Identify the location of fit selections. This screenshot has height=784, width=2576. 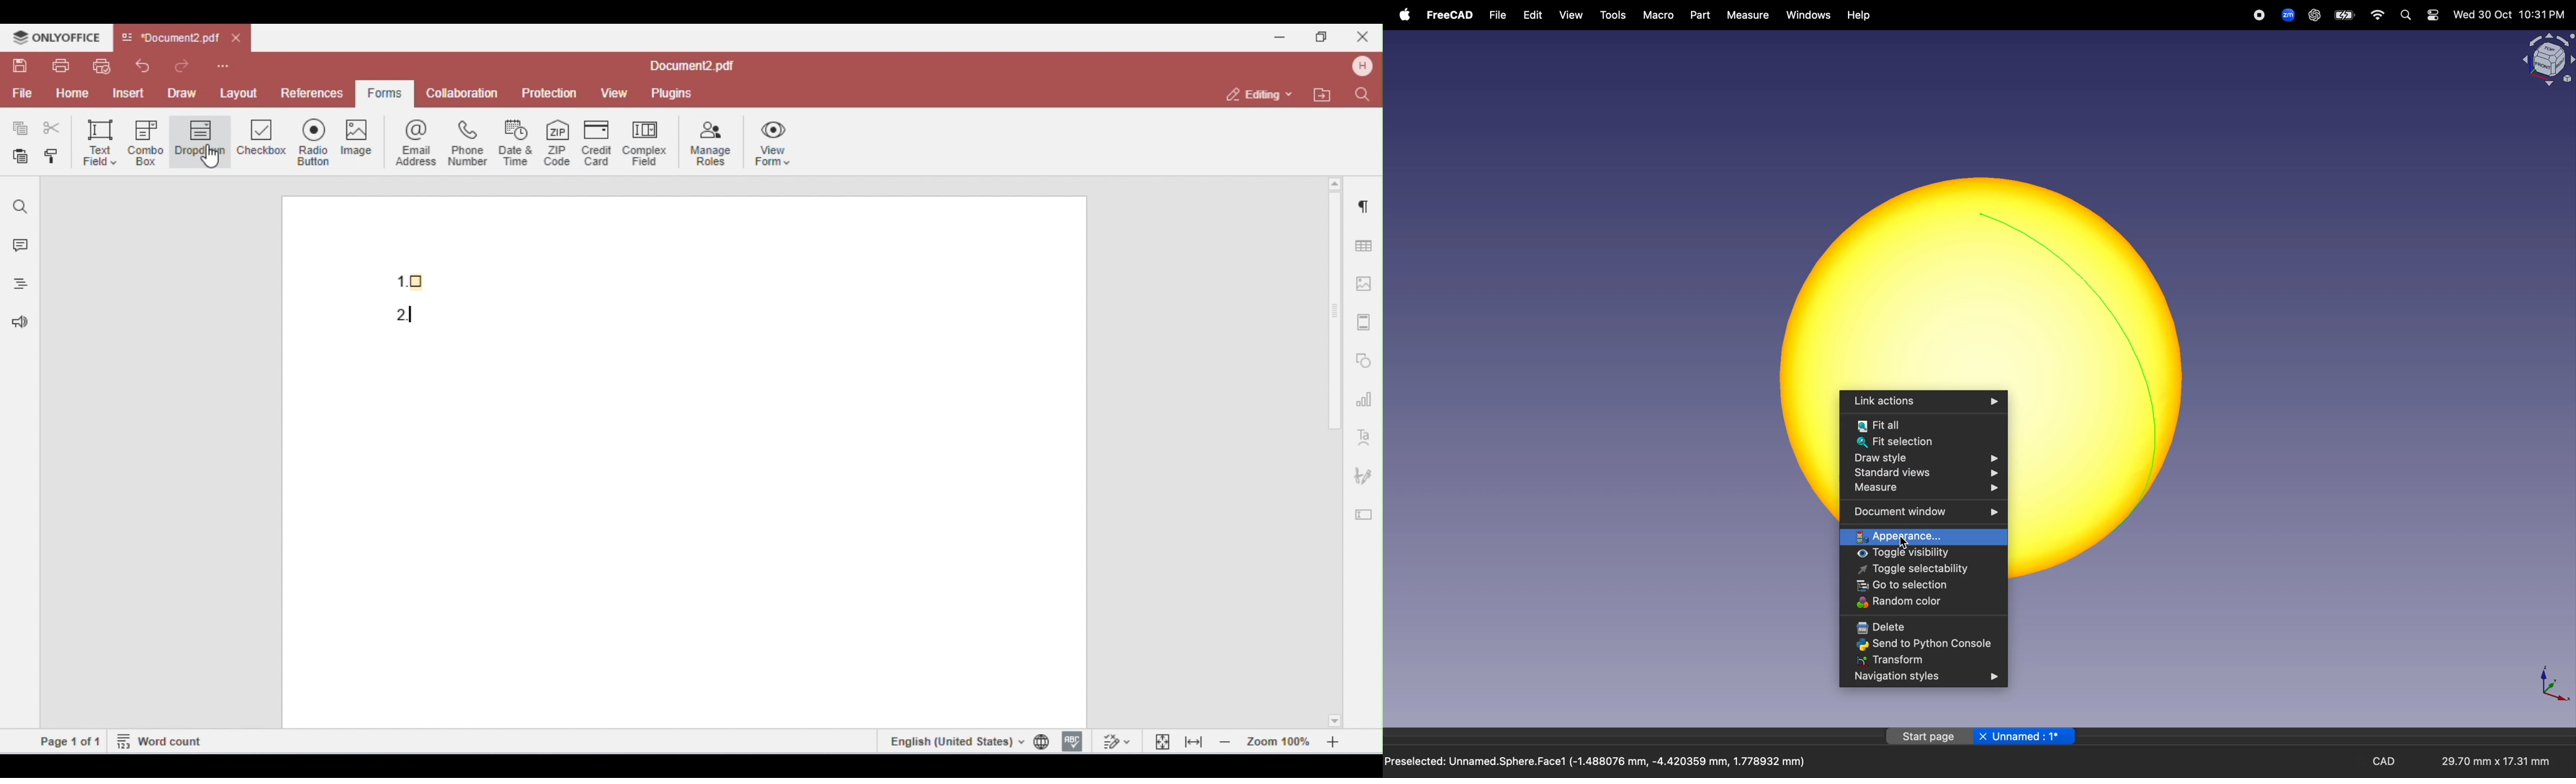
(1923, 443).